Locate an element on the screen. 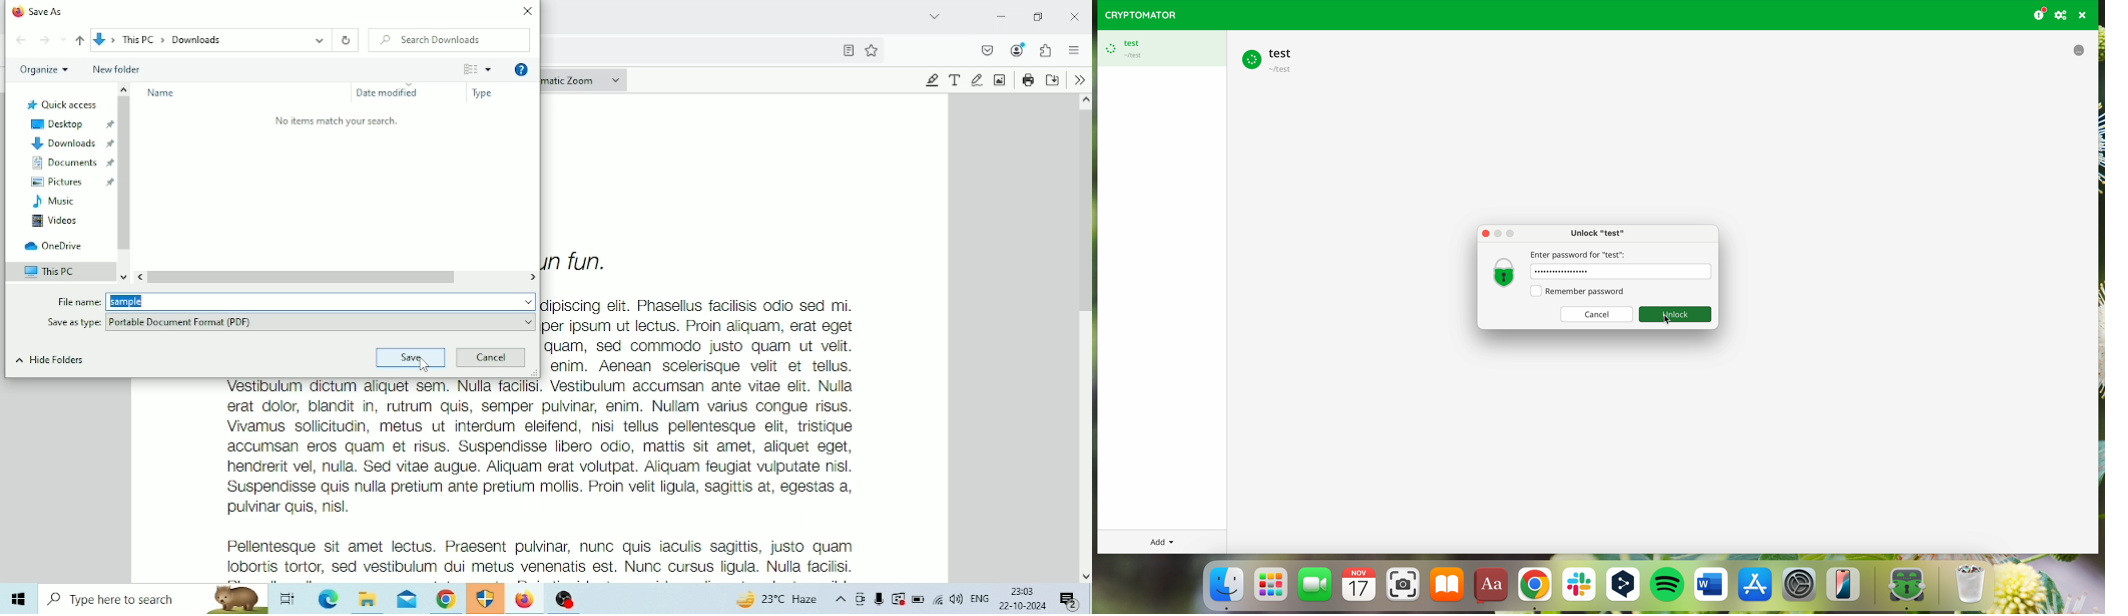 The image size is (2128, 616). More Options is located at coordinates (480, 69).